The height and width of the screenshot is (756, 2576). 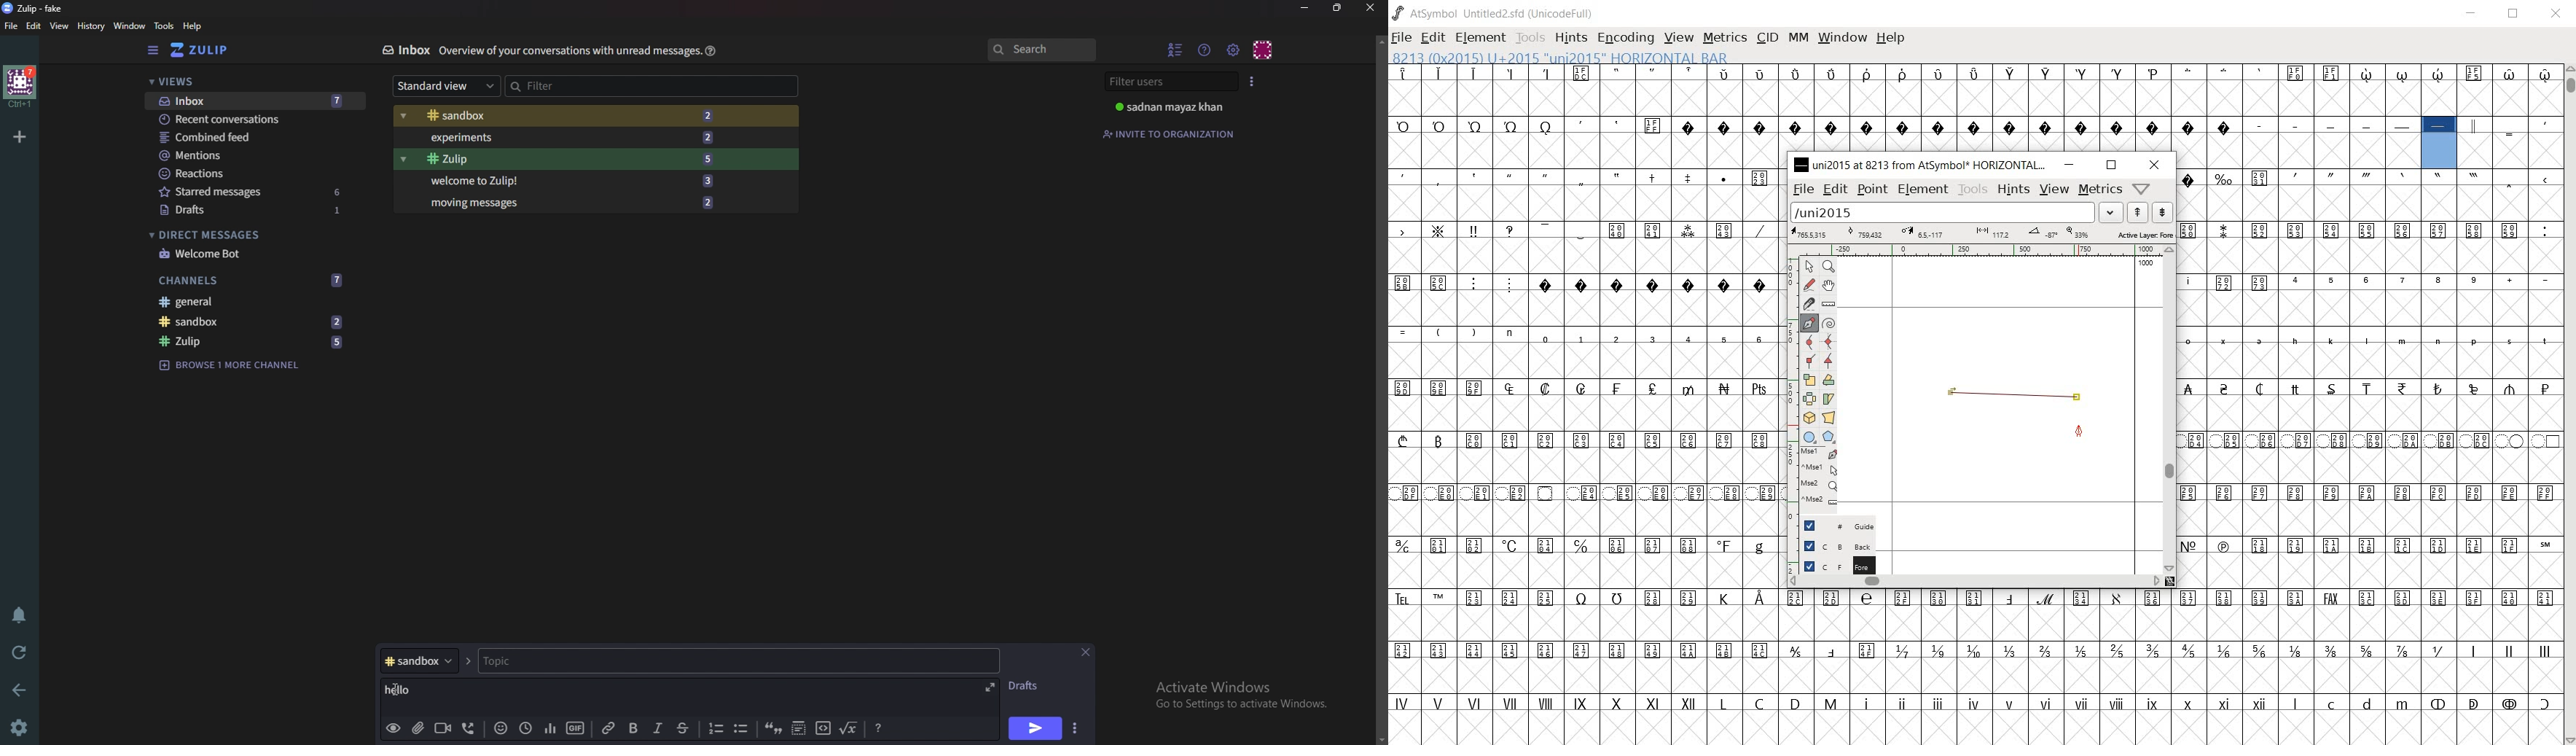 I want to click on scroll bar, so click(x=1381, y=388).